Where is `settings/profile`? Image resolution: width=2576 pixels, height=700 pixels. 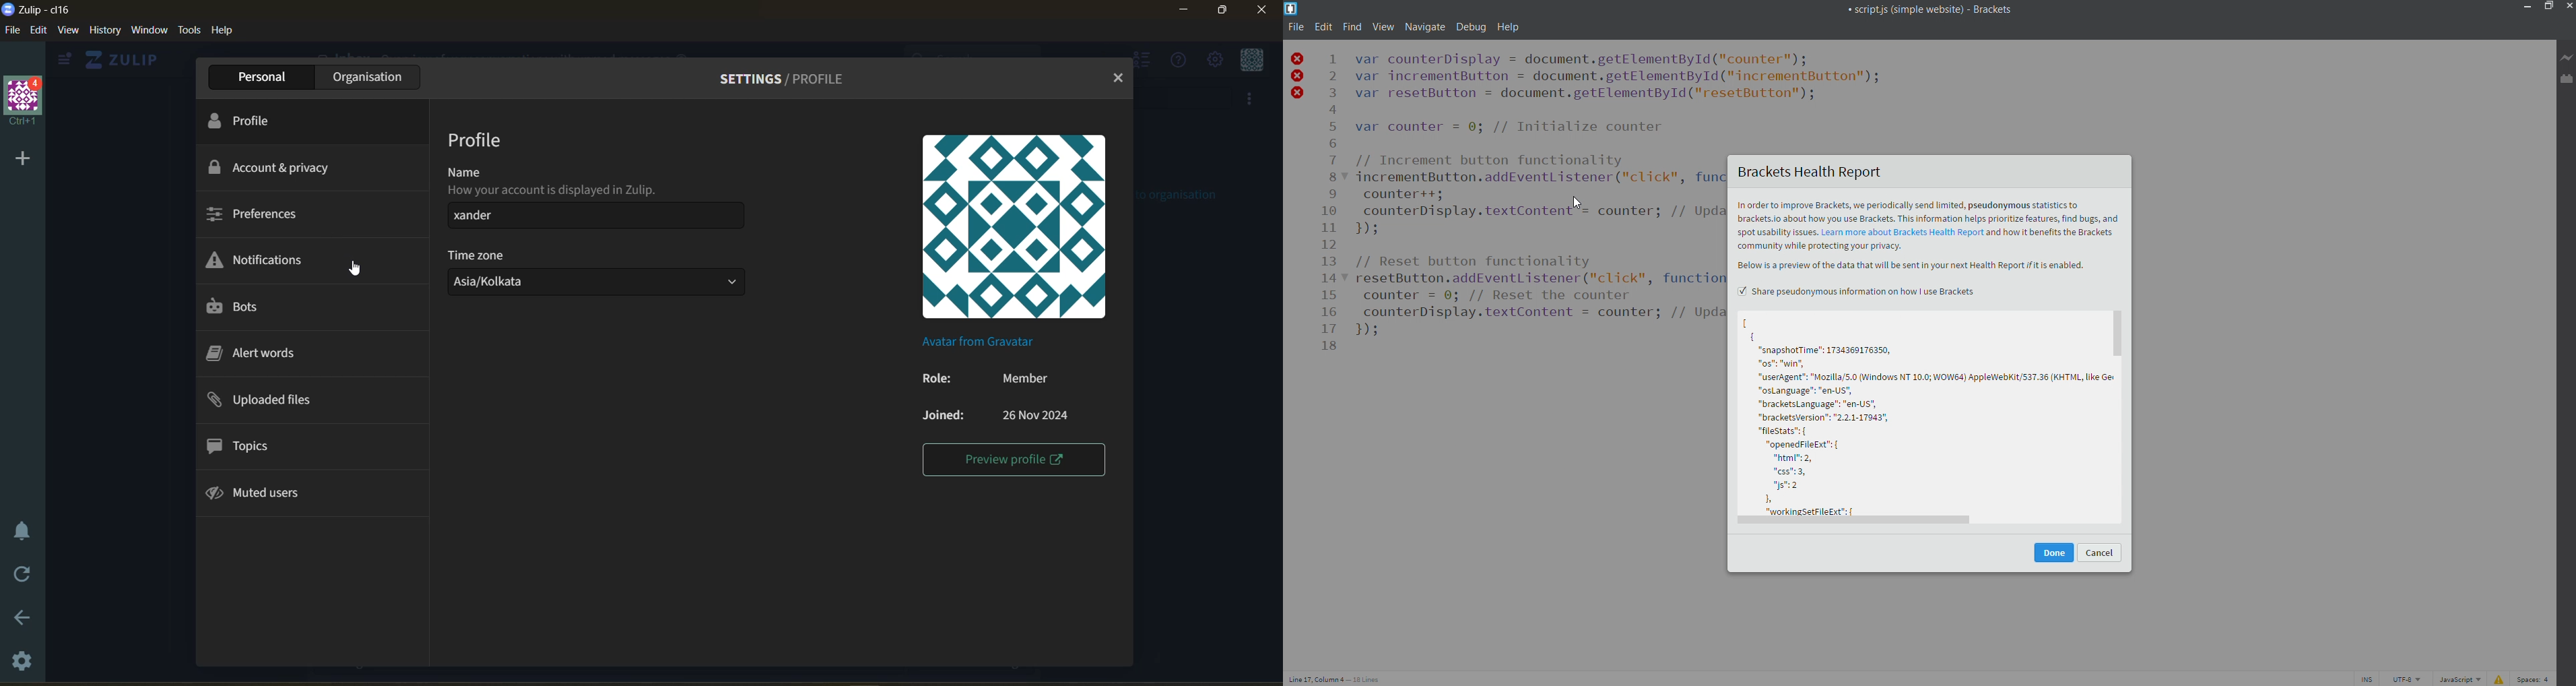 settings/profile is located at coordinates (790, 76).